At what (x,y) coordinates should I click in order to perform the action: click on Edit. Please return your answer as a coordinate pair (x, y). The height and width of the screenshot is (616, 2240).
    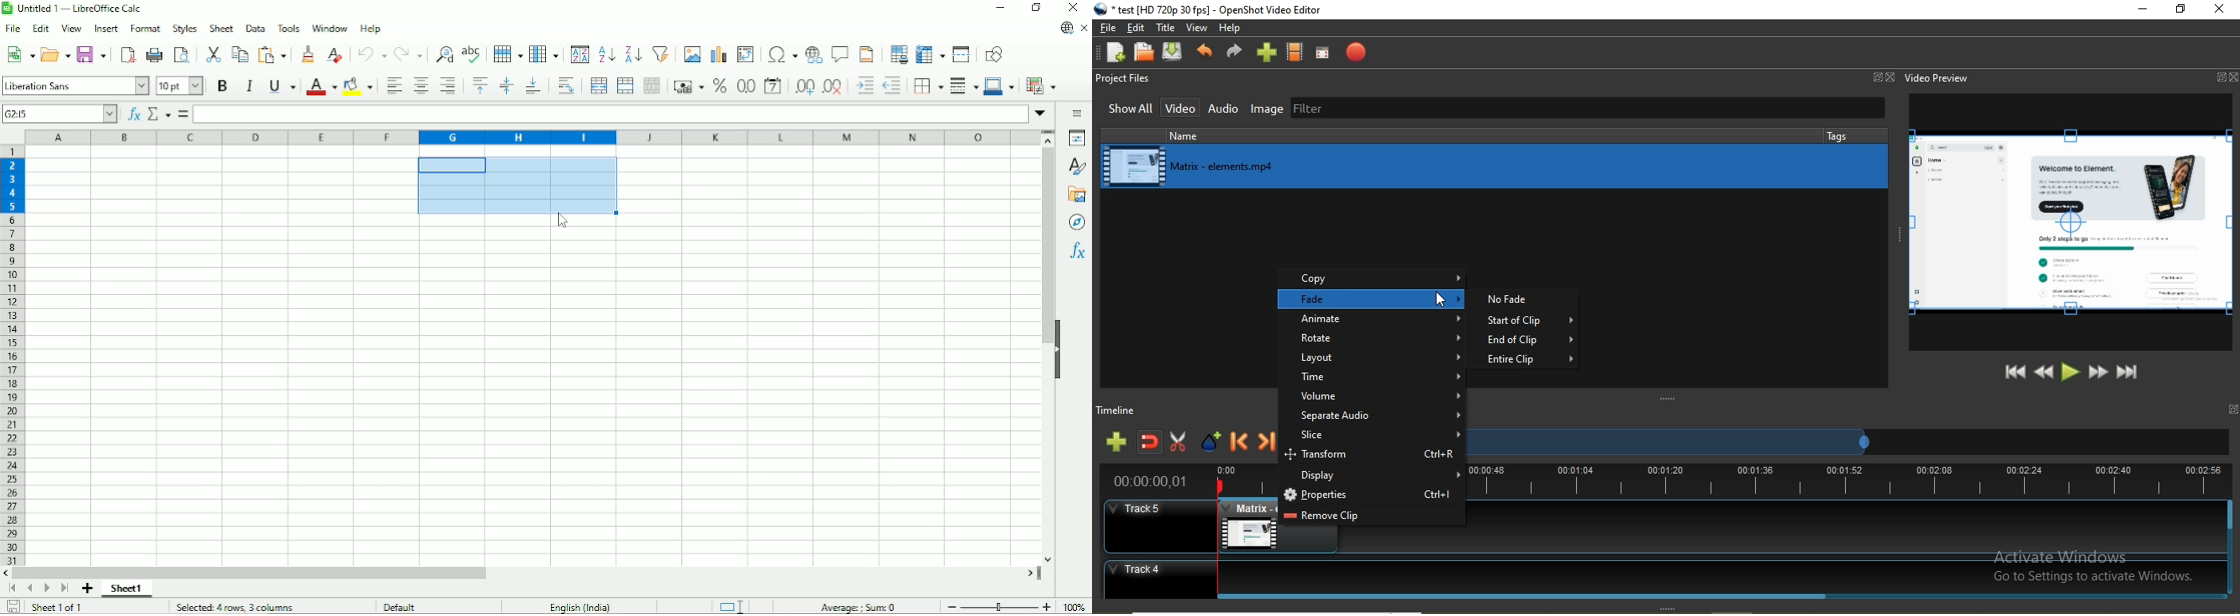
    Looking at the image, I should click on (42, 28).